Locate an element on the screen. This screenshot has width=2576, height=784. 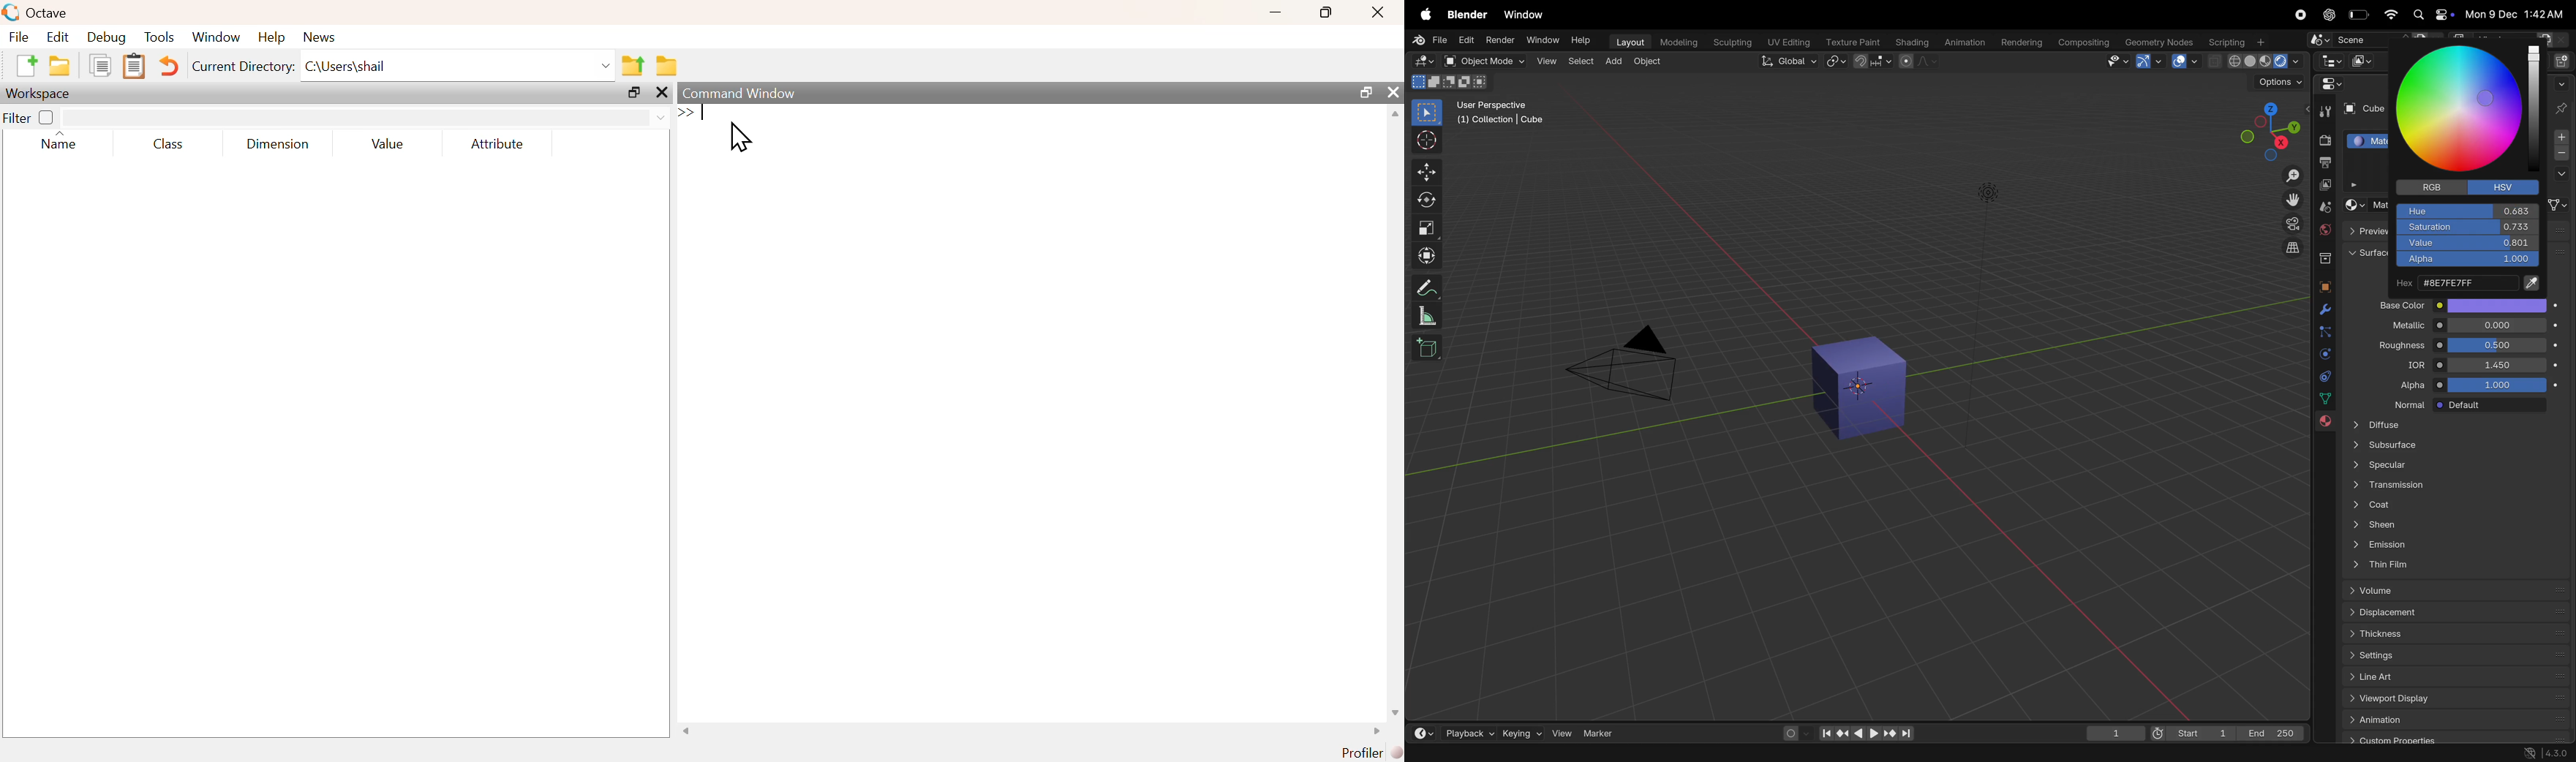
Copy is located at coordinates (101, 66).